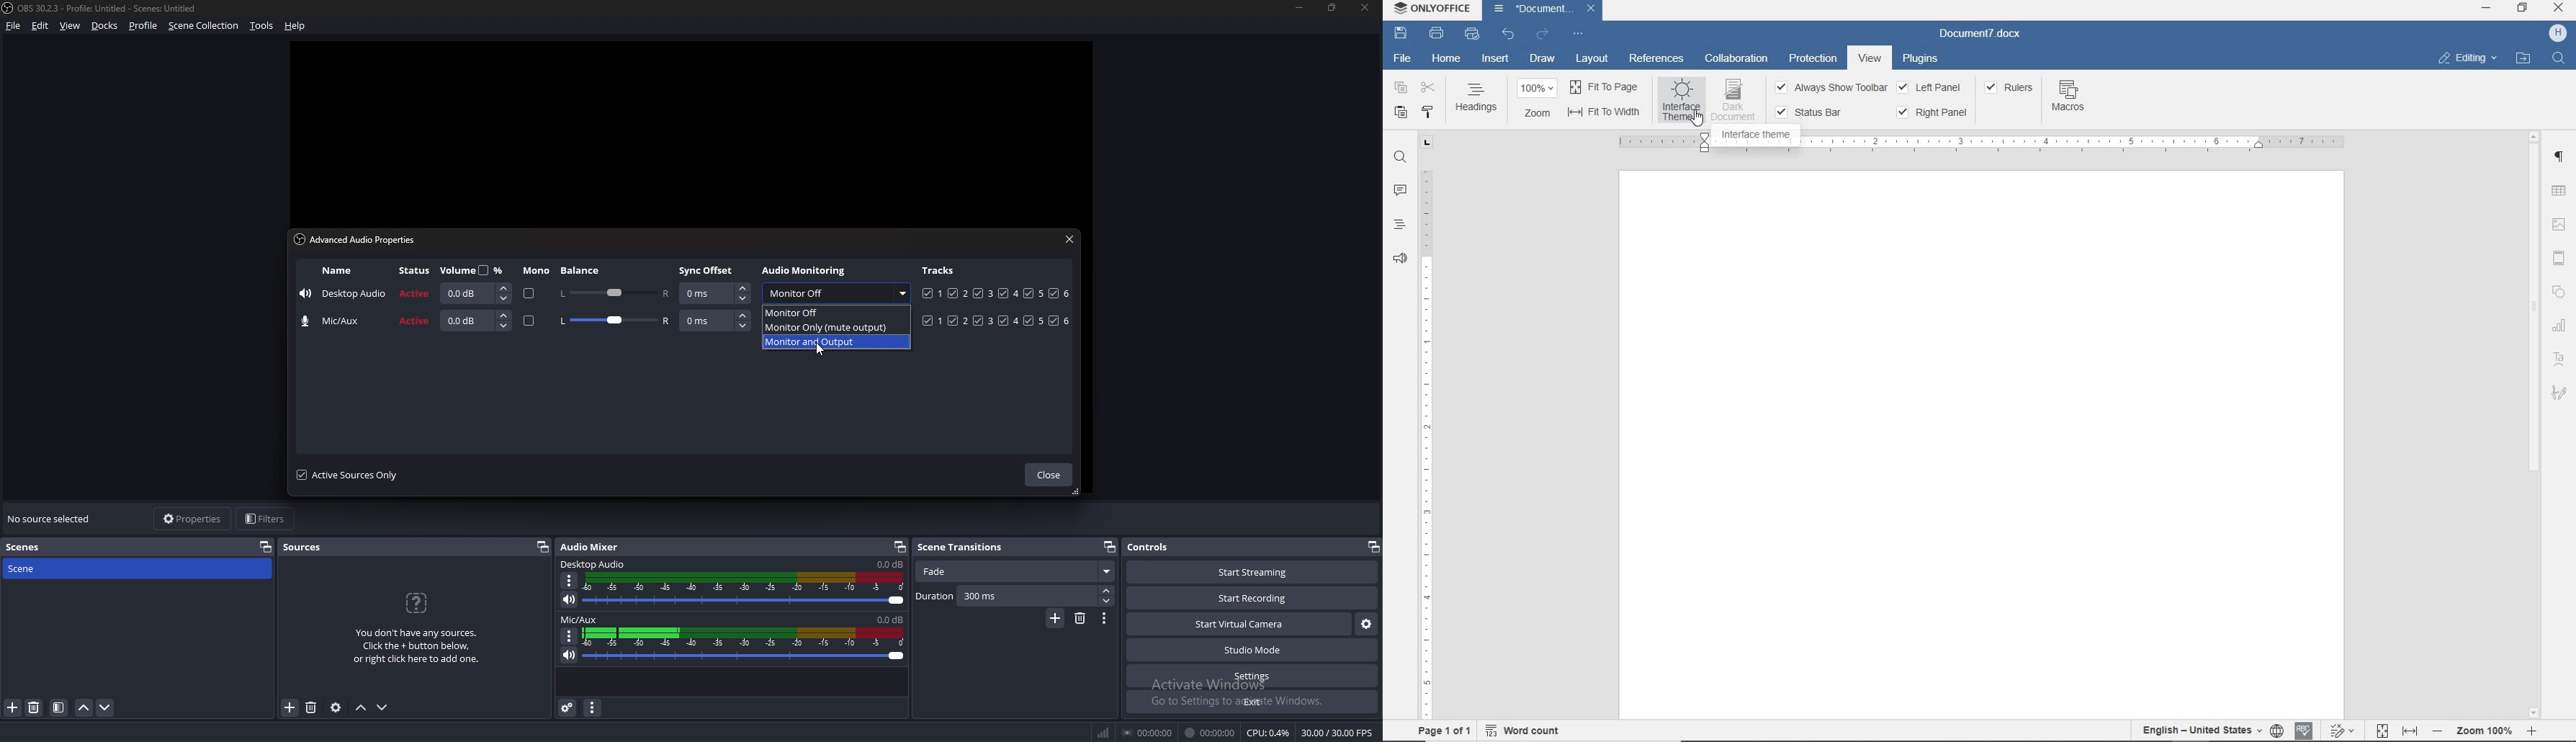  What do you see at coordinates (526, 294) in the screenshot?
I see `mono` at bounding box center [526, 294].